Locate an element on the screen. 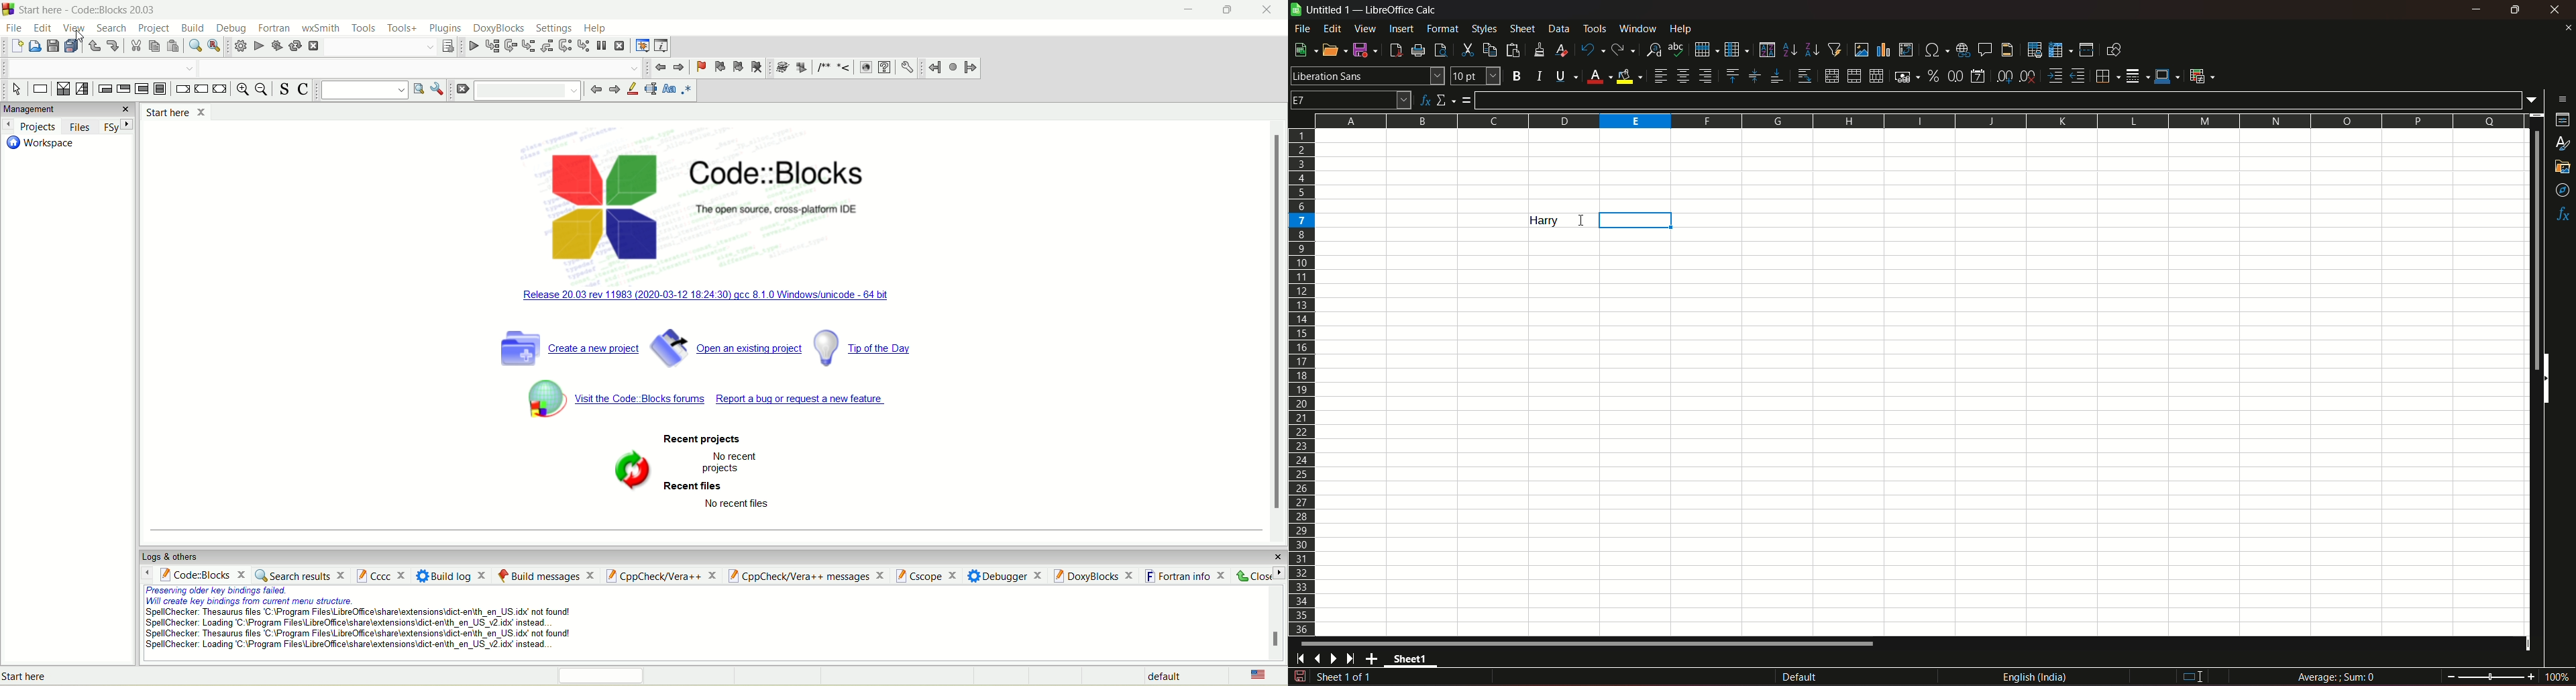 This screenshot has width=2576, height=700. language is located at coordinates (1256, 675).